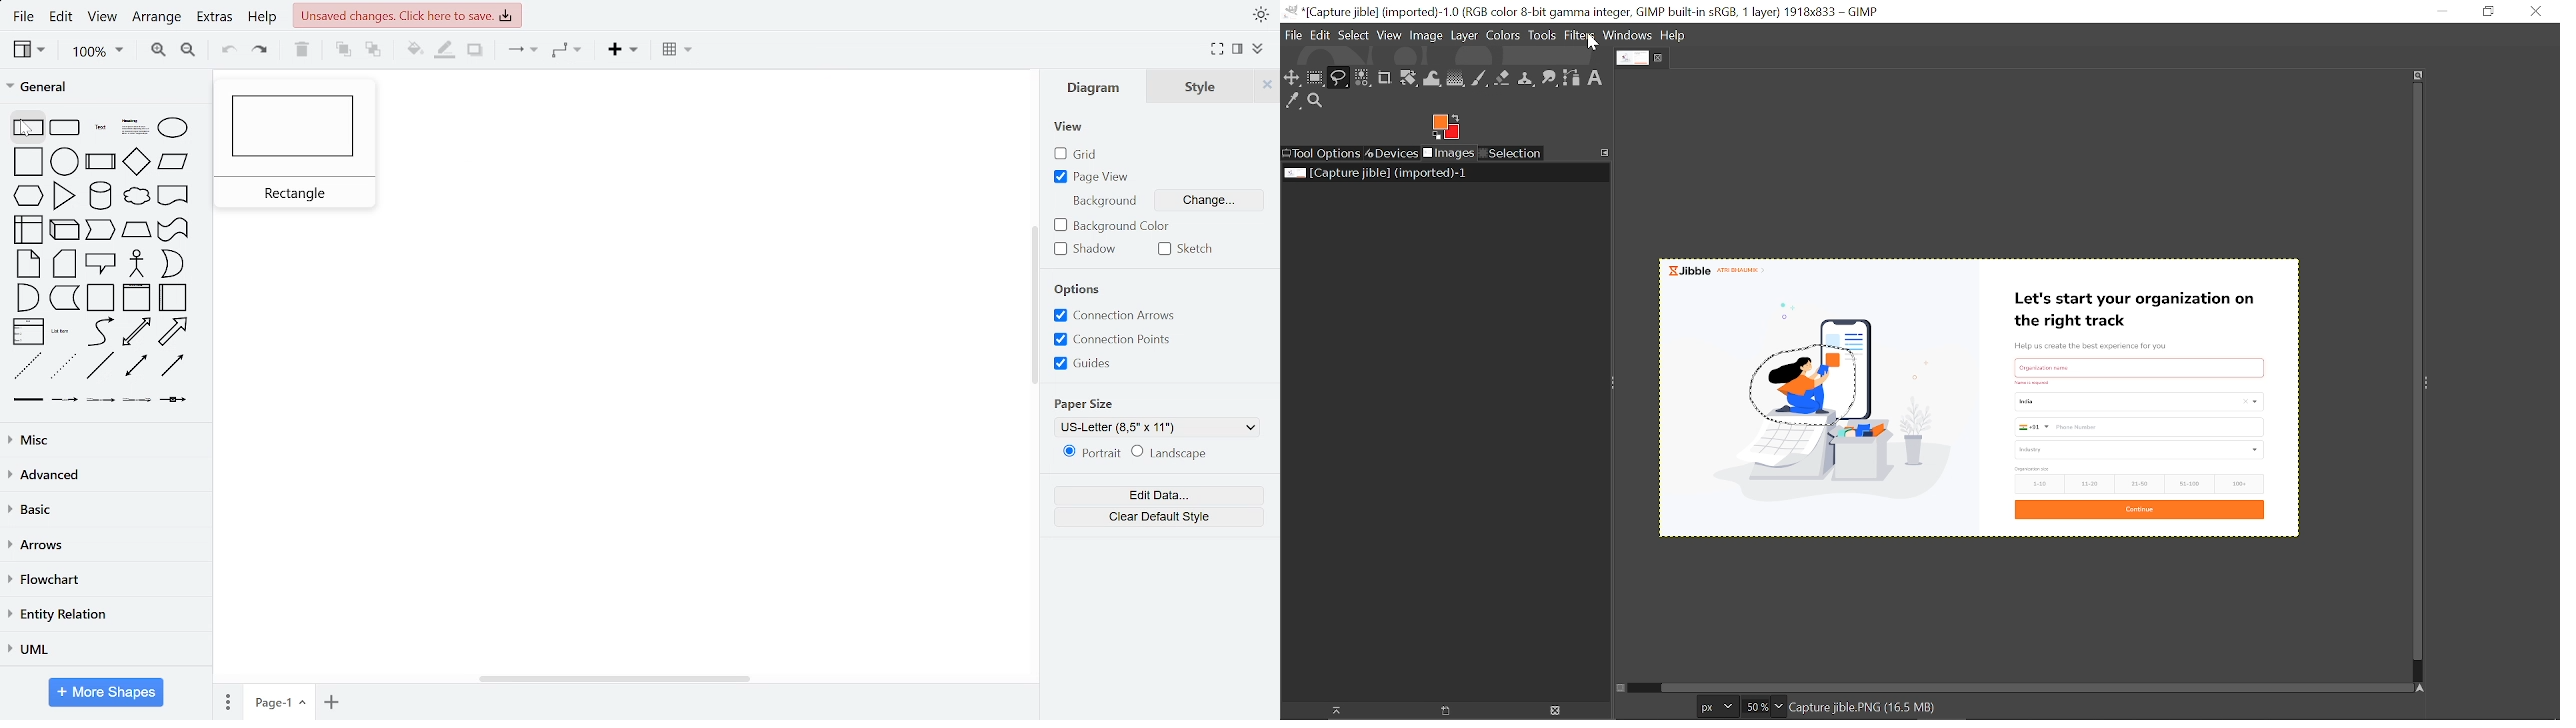 This screenshot has height=728, width=2576. Describe the element at coordinates (30, 51) in the screenshot. I see `view` at that location.